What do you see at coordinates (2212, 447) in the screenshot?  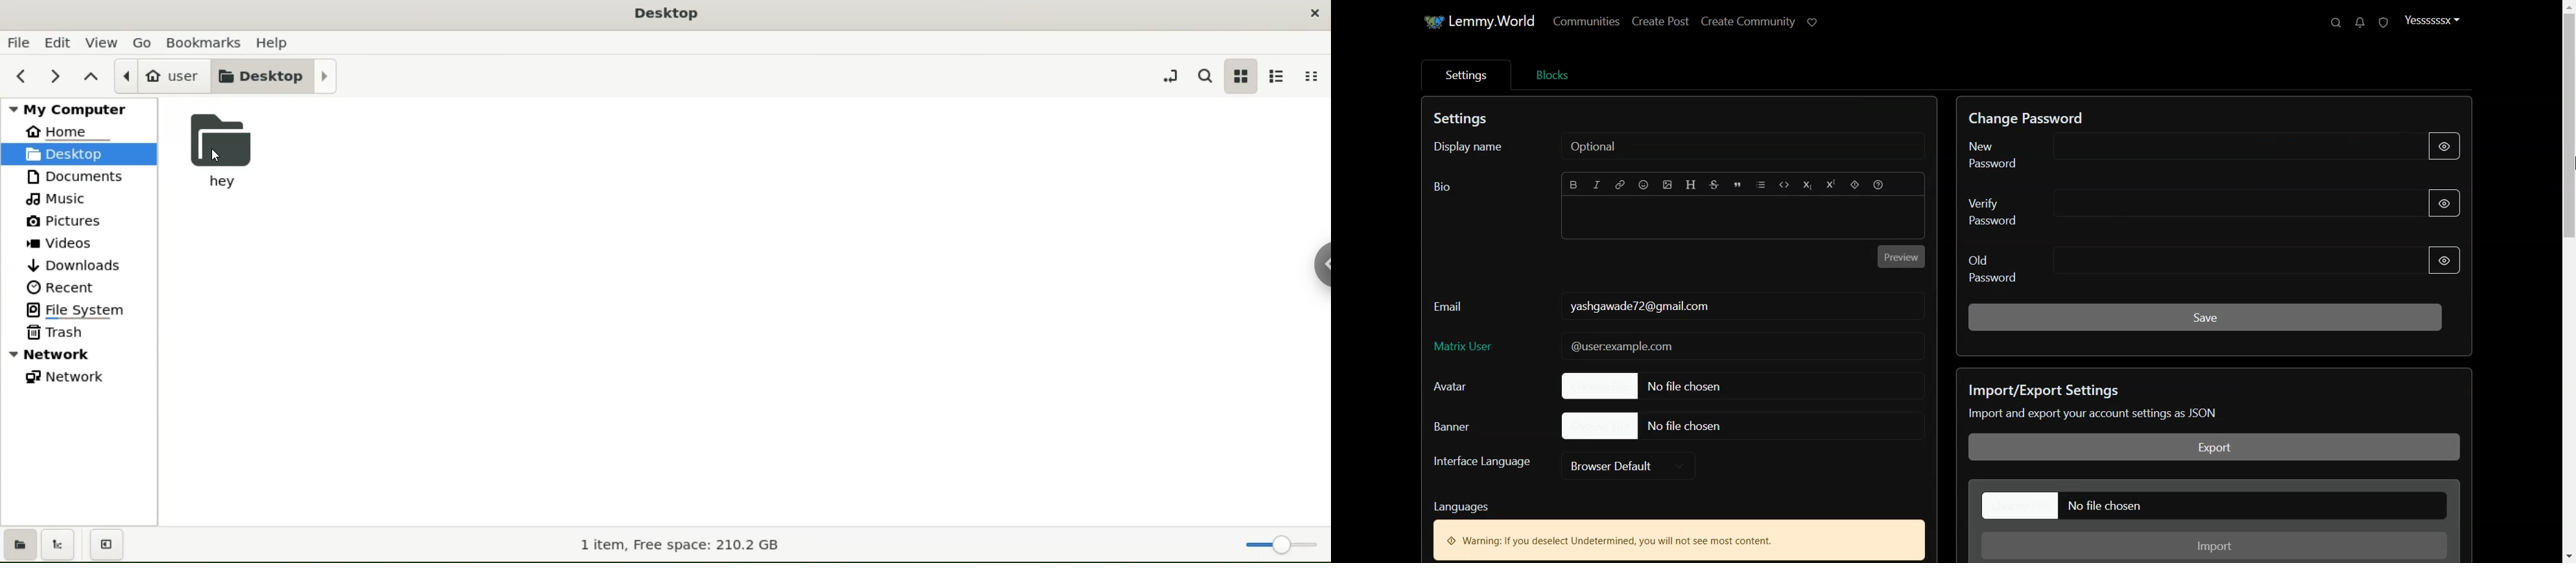 I see `Export` at bounding box center [2212, 447].